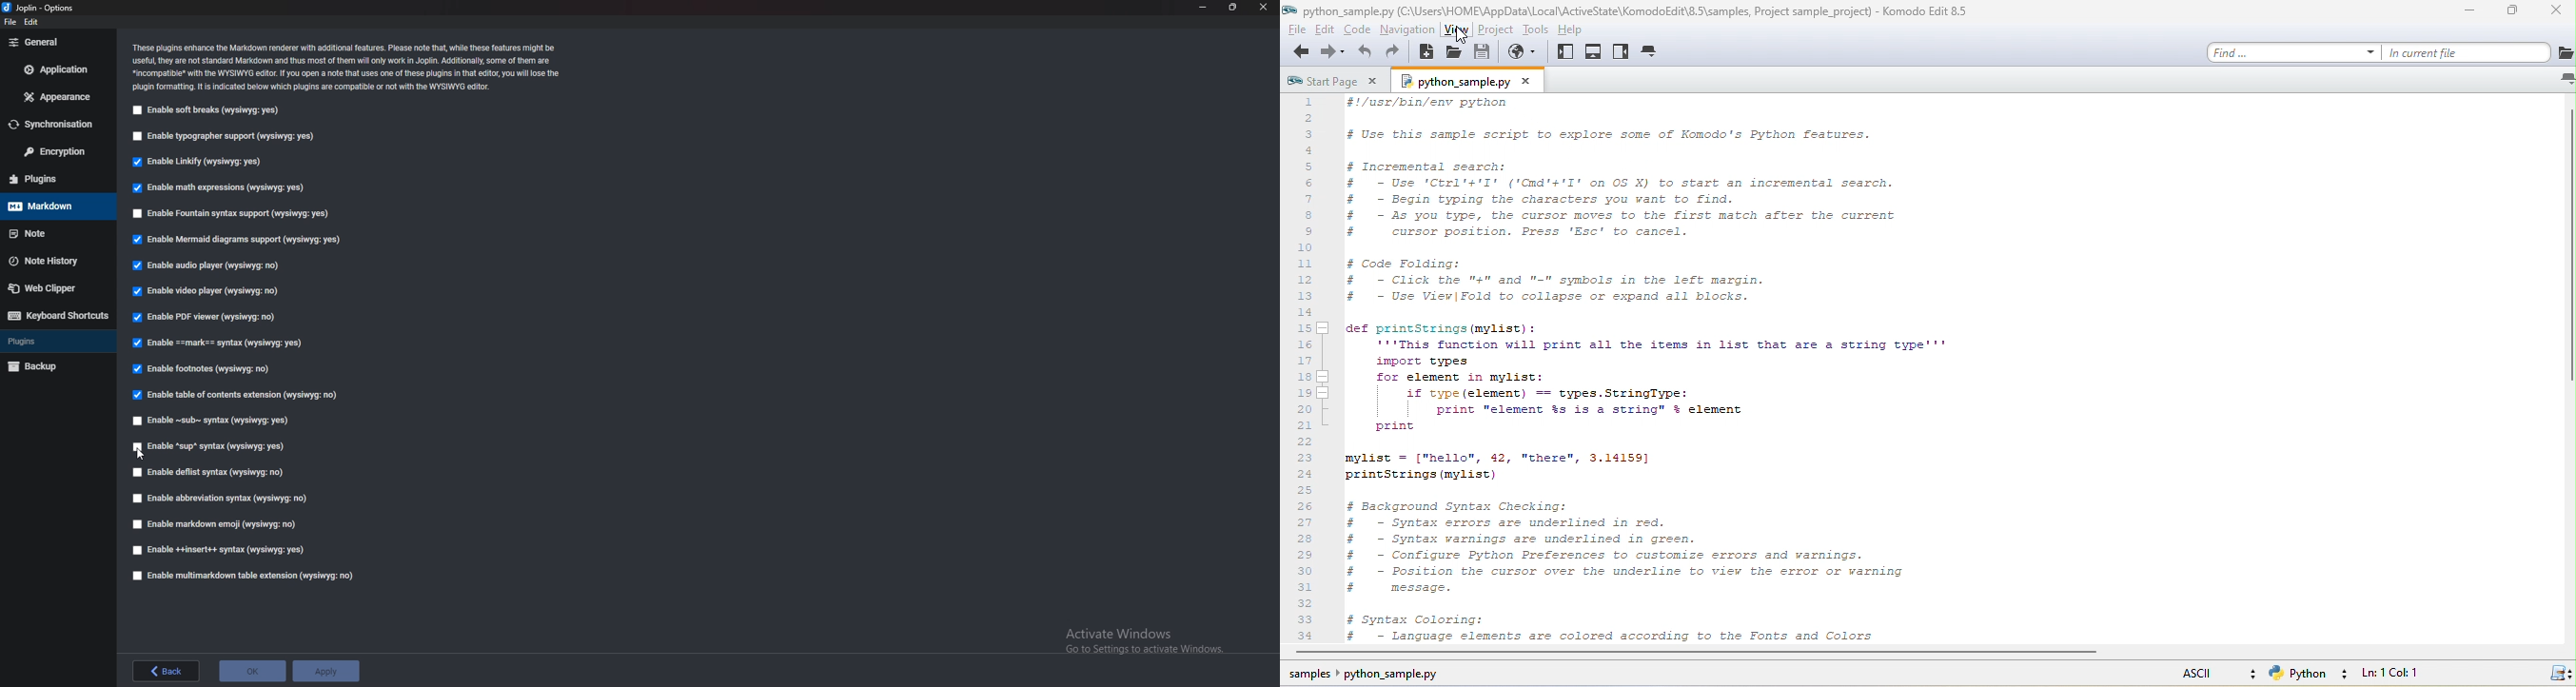  What do you see at coordinates (203, 161) in the screenshot?
I see `Enable Linkify (wysiwyg: yes)` at bounding box center [203, 161].